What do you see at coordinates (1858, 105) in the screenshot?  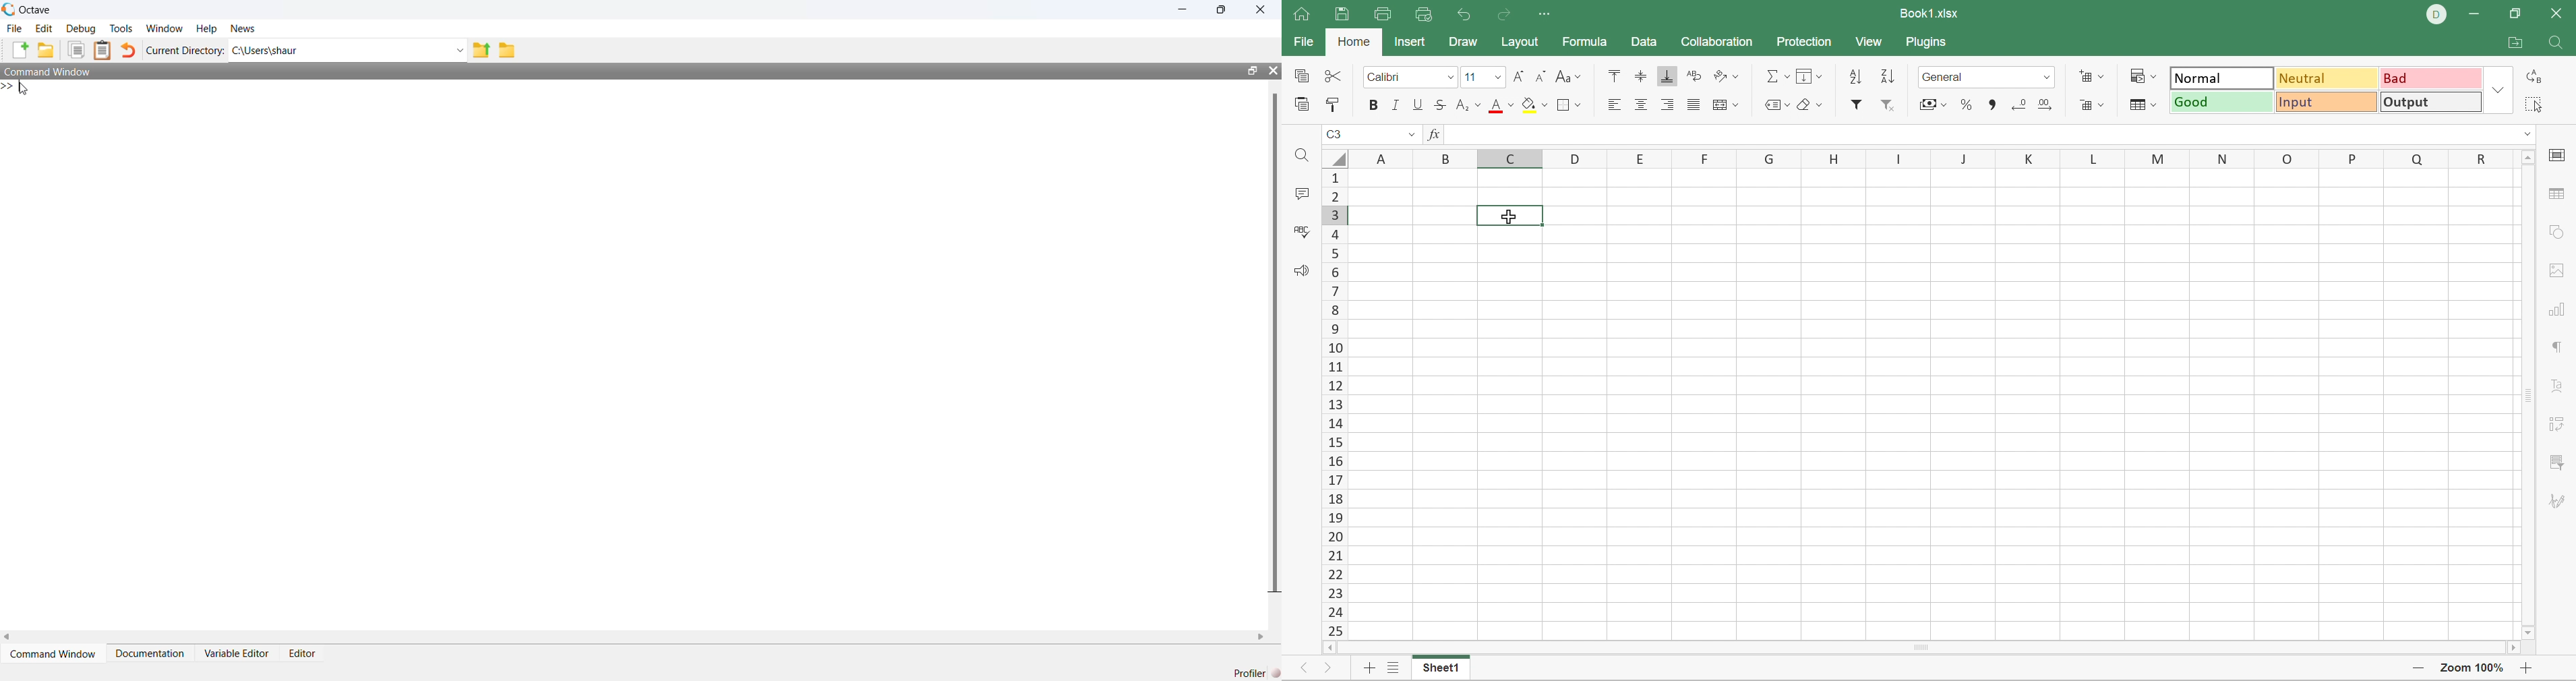 I see `Filter` at bounding box center [1858, 105].